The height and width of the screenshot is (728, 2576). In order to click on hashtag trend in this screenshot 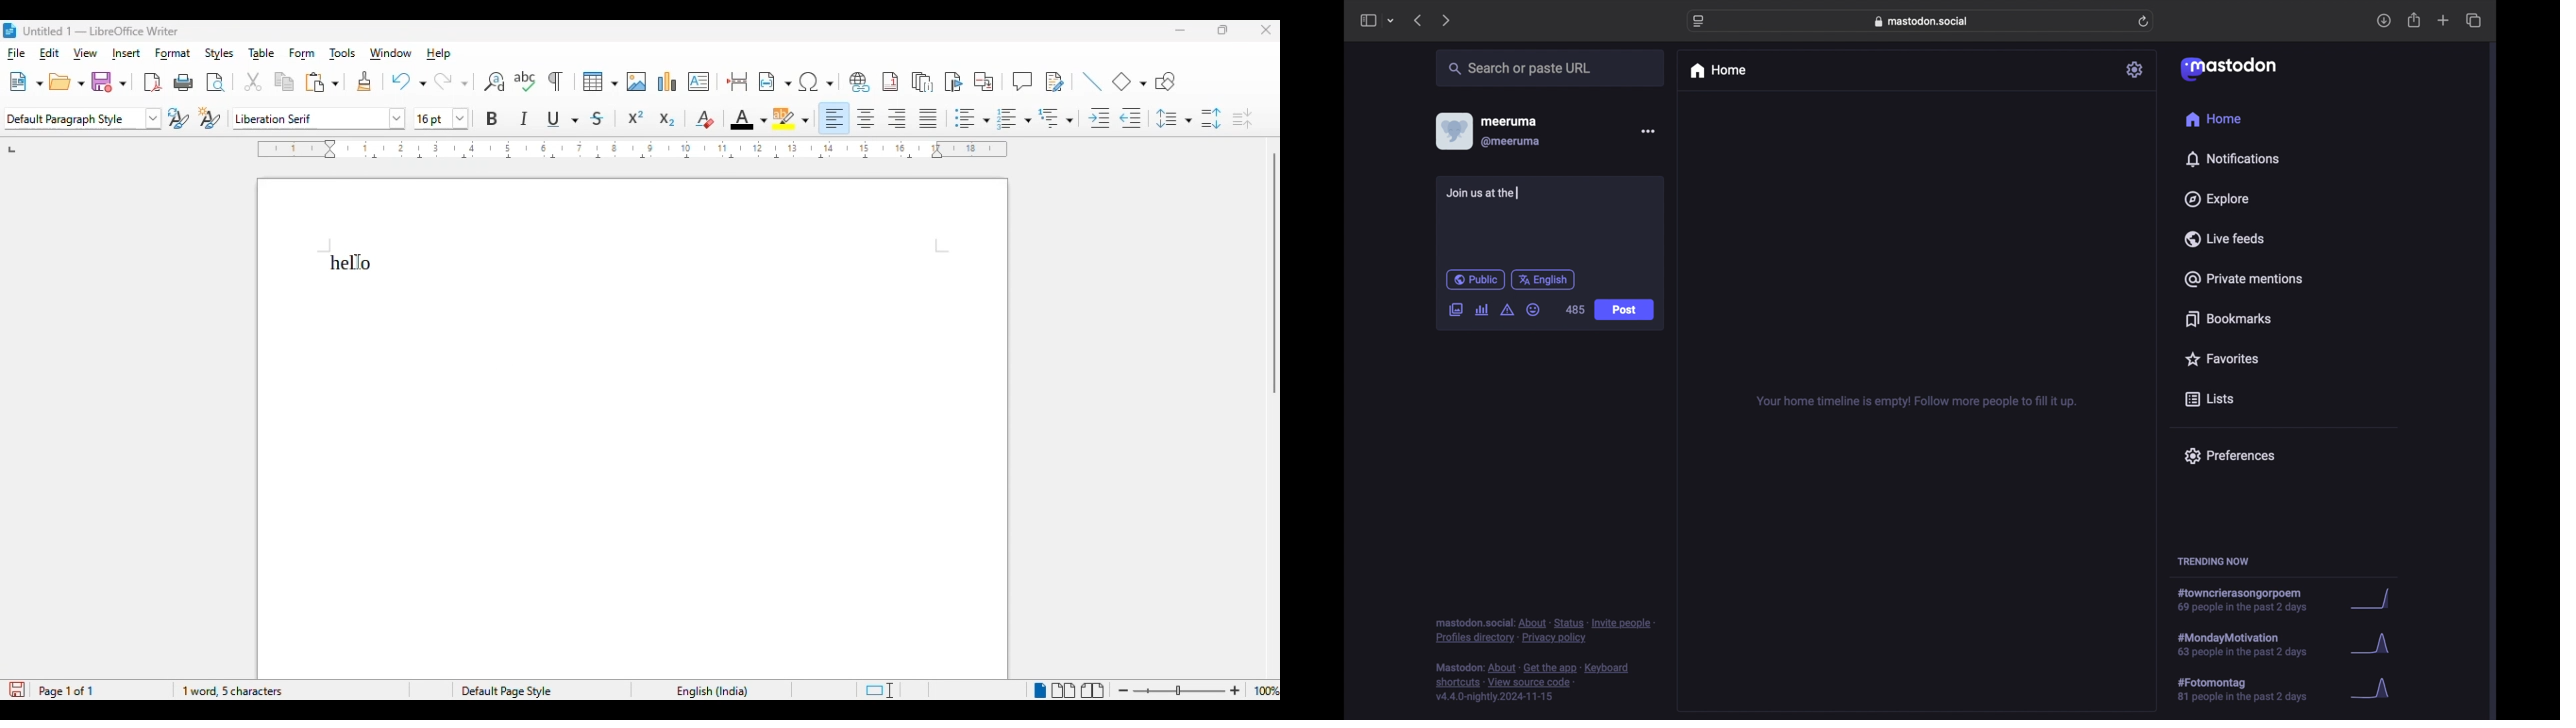, I will do `click(2249, 601)`.